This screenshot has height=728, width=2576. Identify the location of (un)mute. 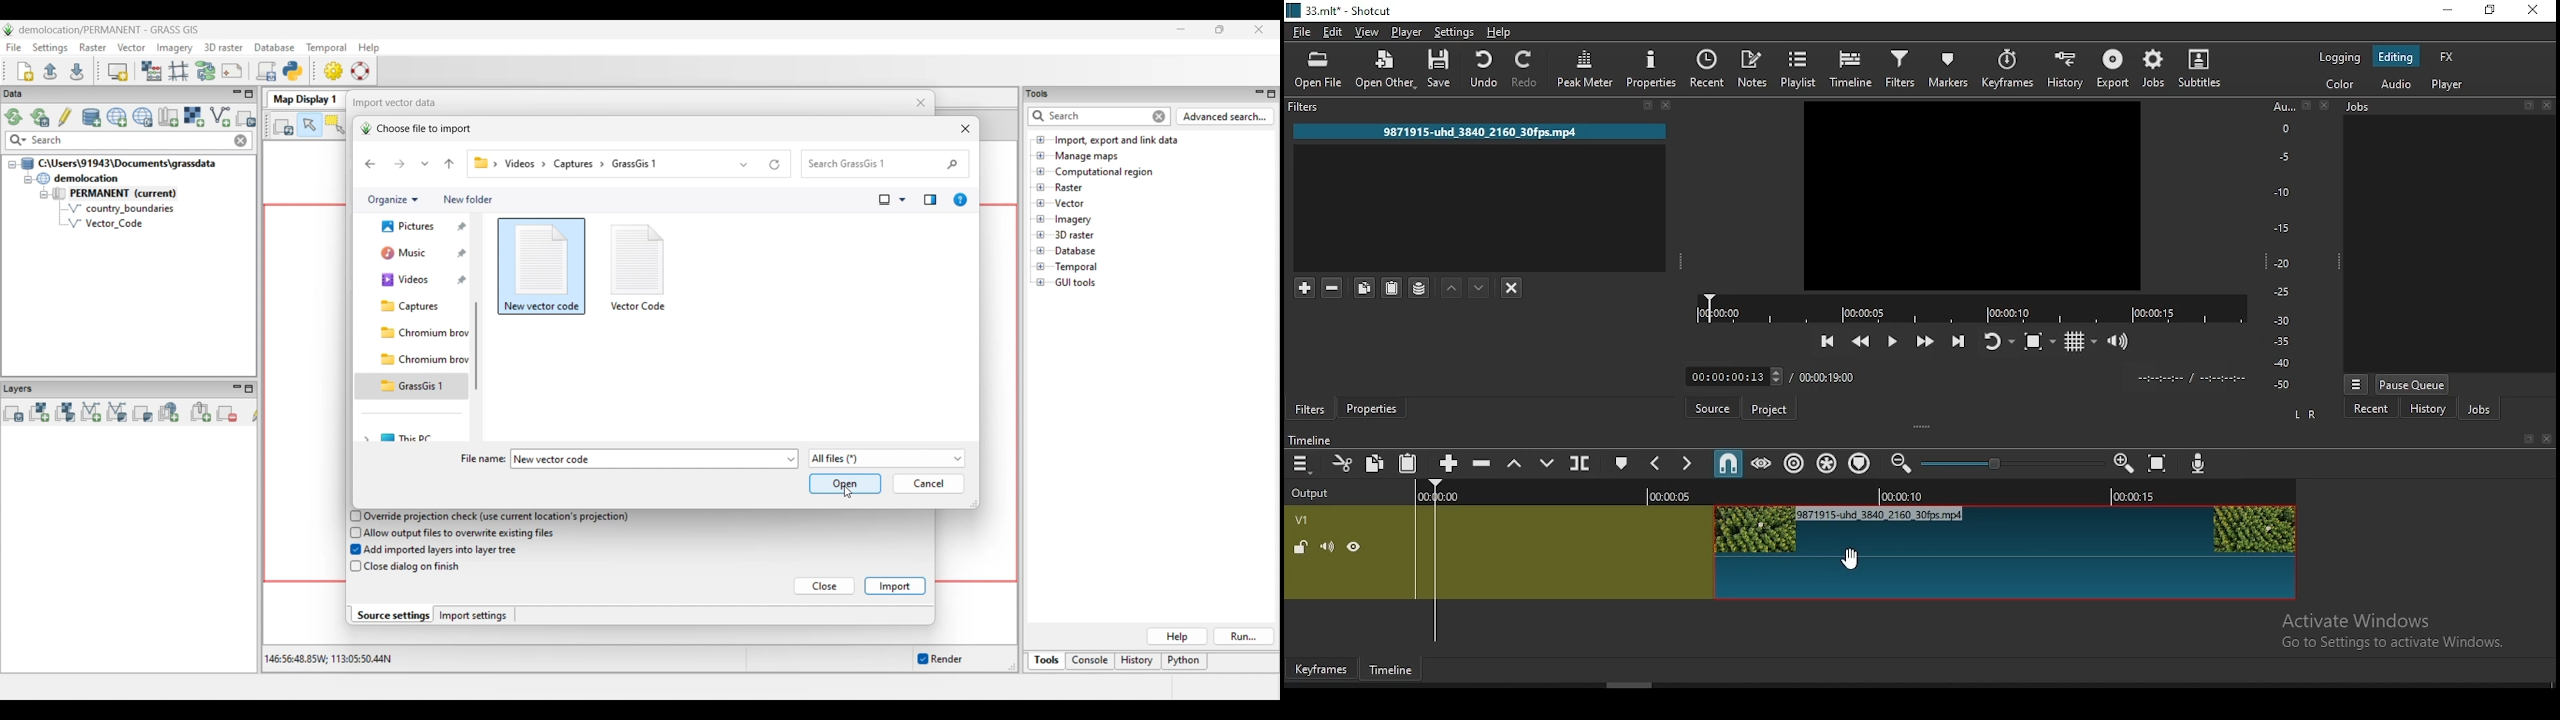
(1327, 548).